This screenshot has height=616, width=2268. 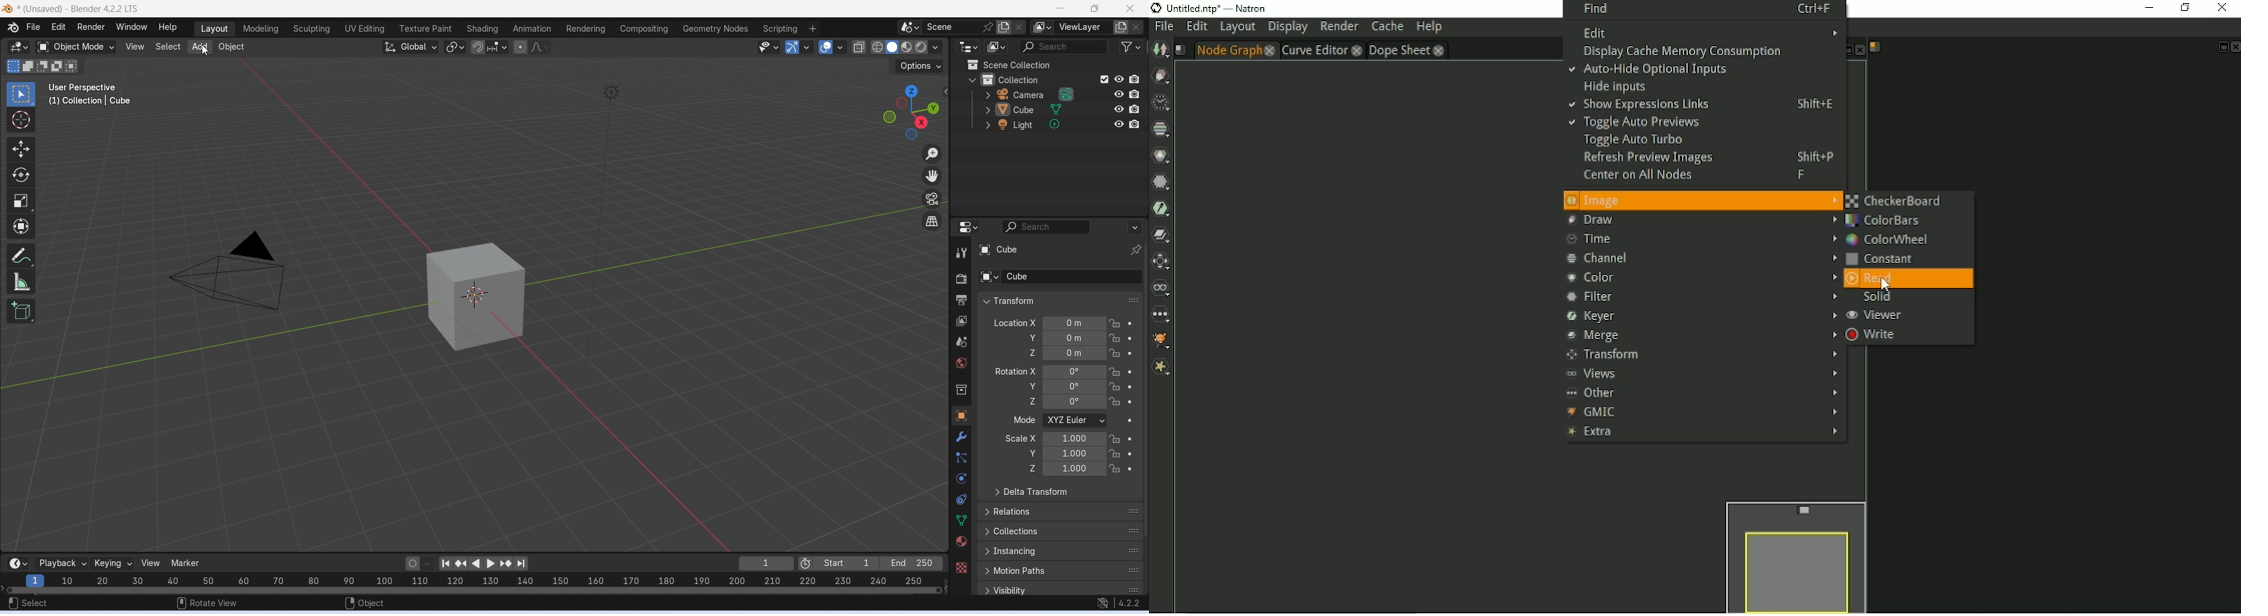 I want to click on Rotate, so click(x=20, y=175).